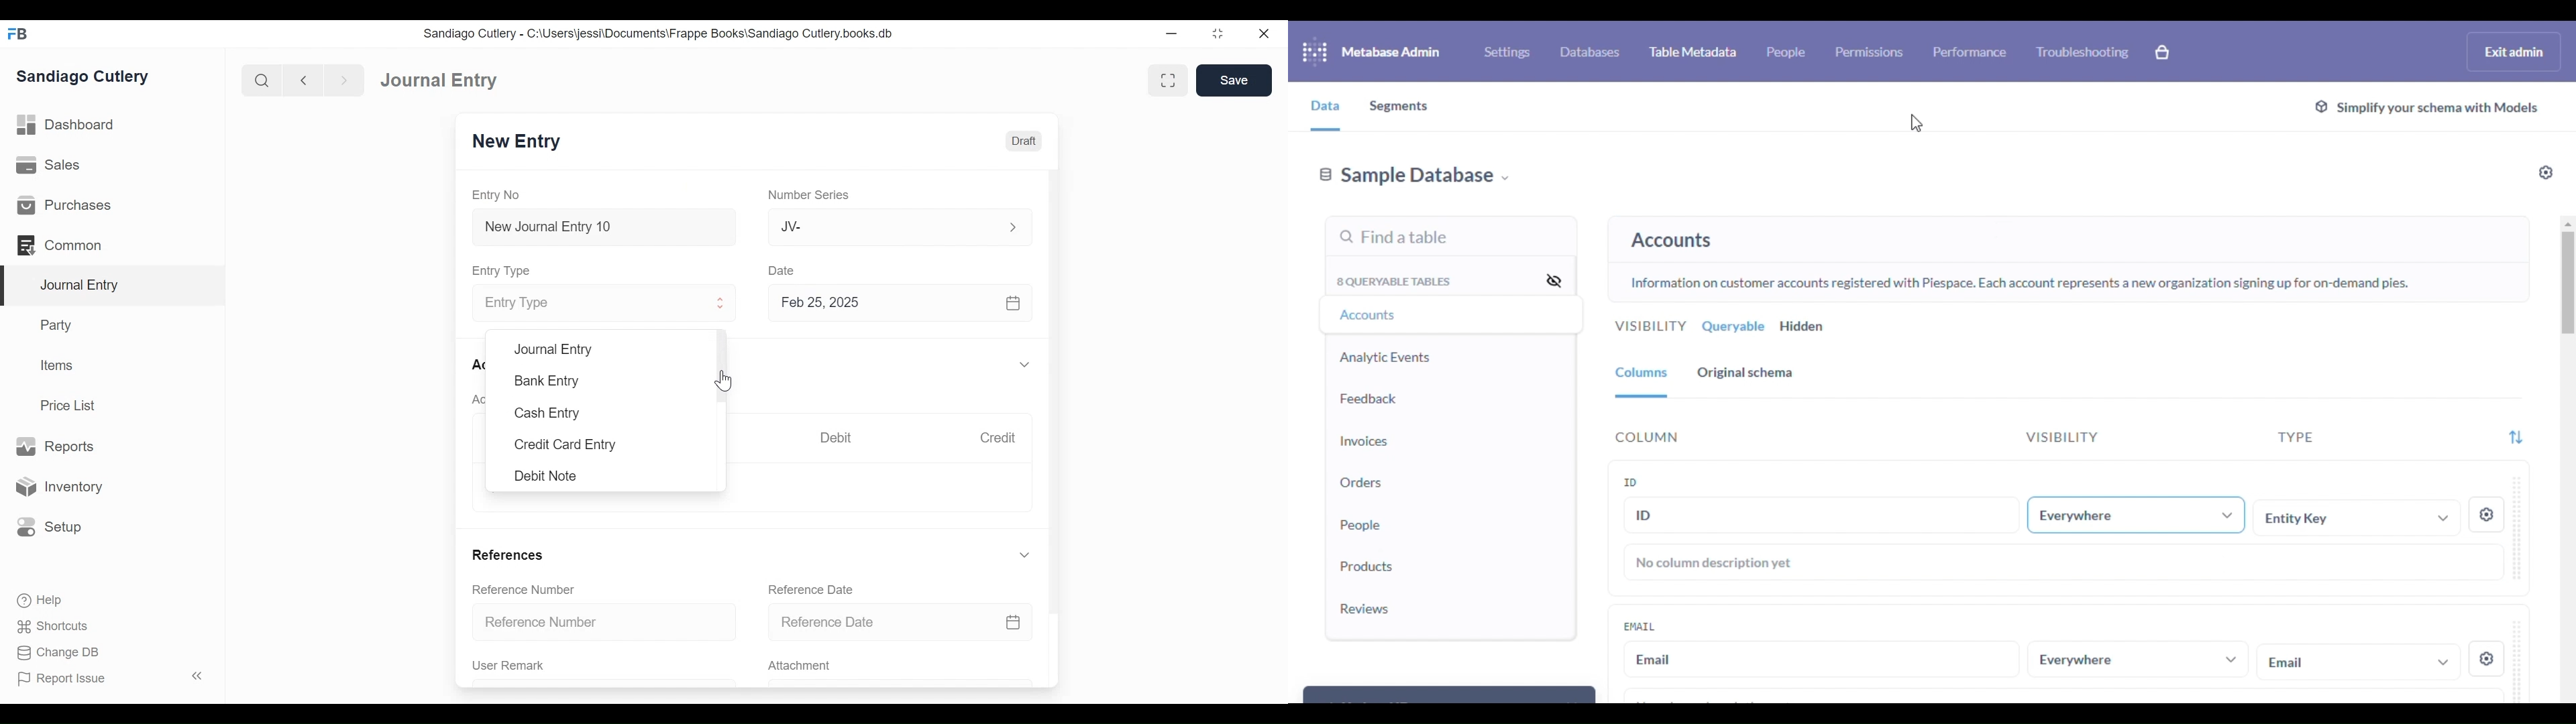 This screenshot has height=728, width=2576. I want to click on Credit Card Entry, so click(562, 446).